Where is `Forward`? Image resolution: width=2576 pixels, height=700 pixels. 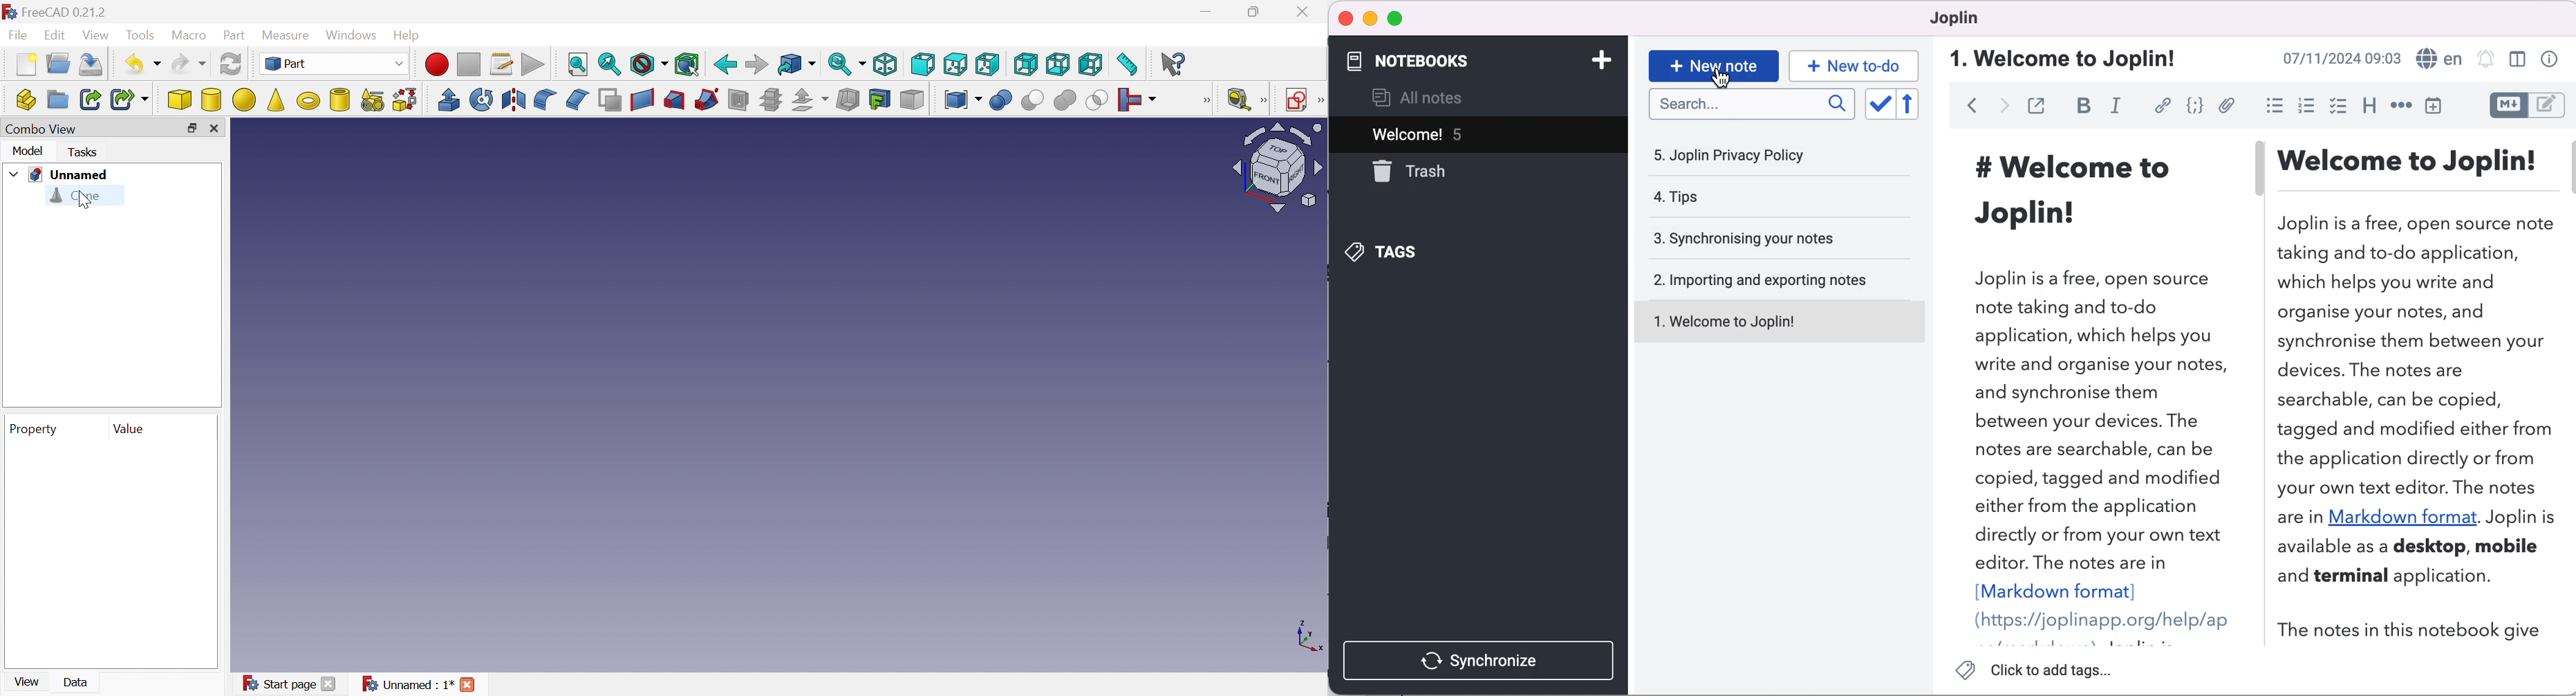
Forward is located at coordinates (758, 62).